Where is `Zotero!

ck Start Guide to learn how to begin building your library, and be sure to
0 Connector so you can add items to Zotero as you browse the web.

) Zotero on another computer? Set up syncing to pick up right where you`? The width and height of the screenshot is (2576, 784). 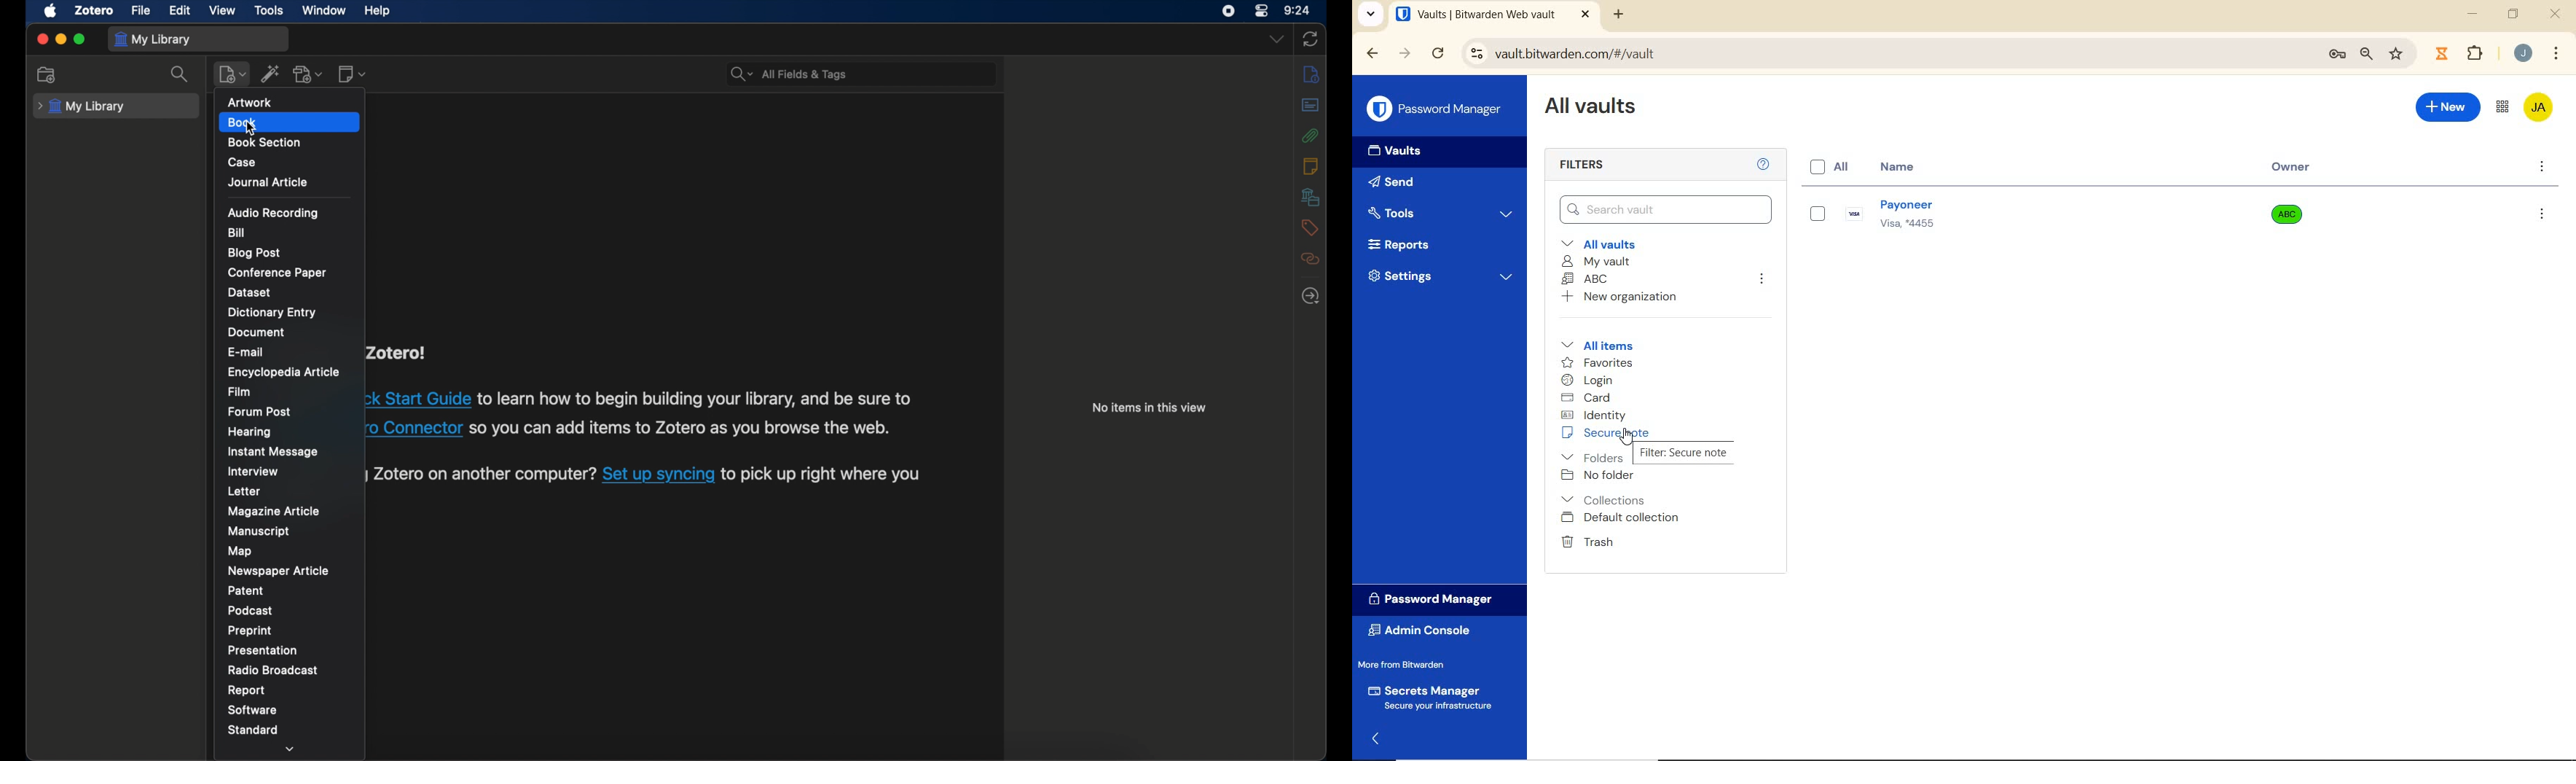 Zotero!

ck Start Guide to learn how to begin building your library, and be sure to
0 Connector so you can add items to Zotero as you browse the web.

) Zotero on another computer? Set up syncing to pick up right where you is located at coordinates (650, 410).